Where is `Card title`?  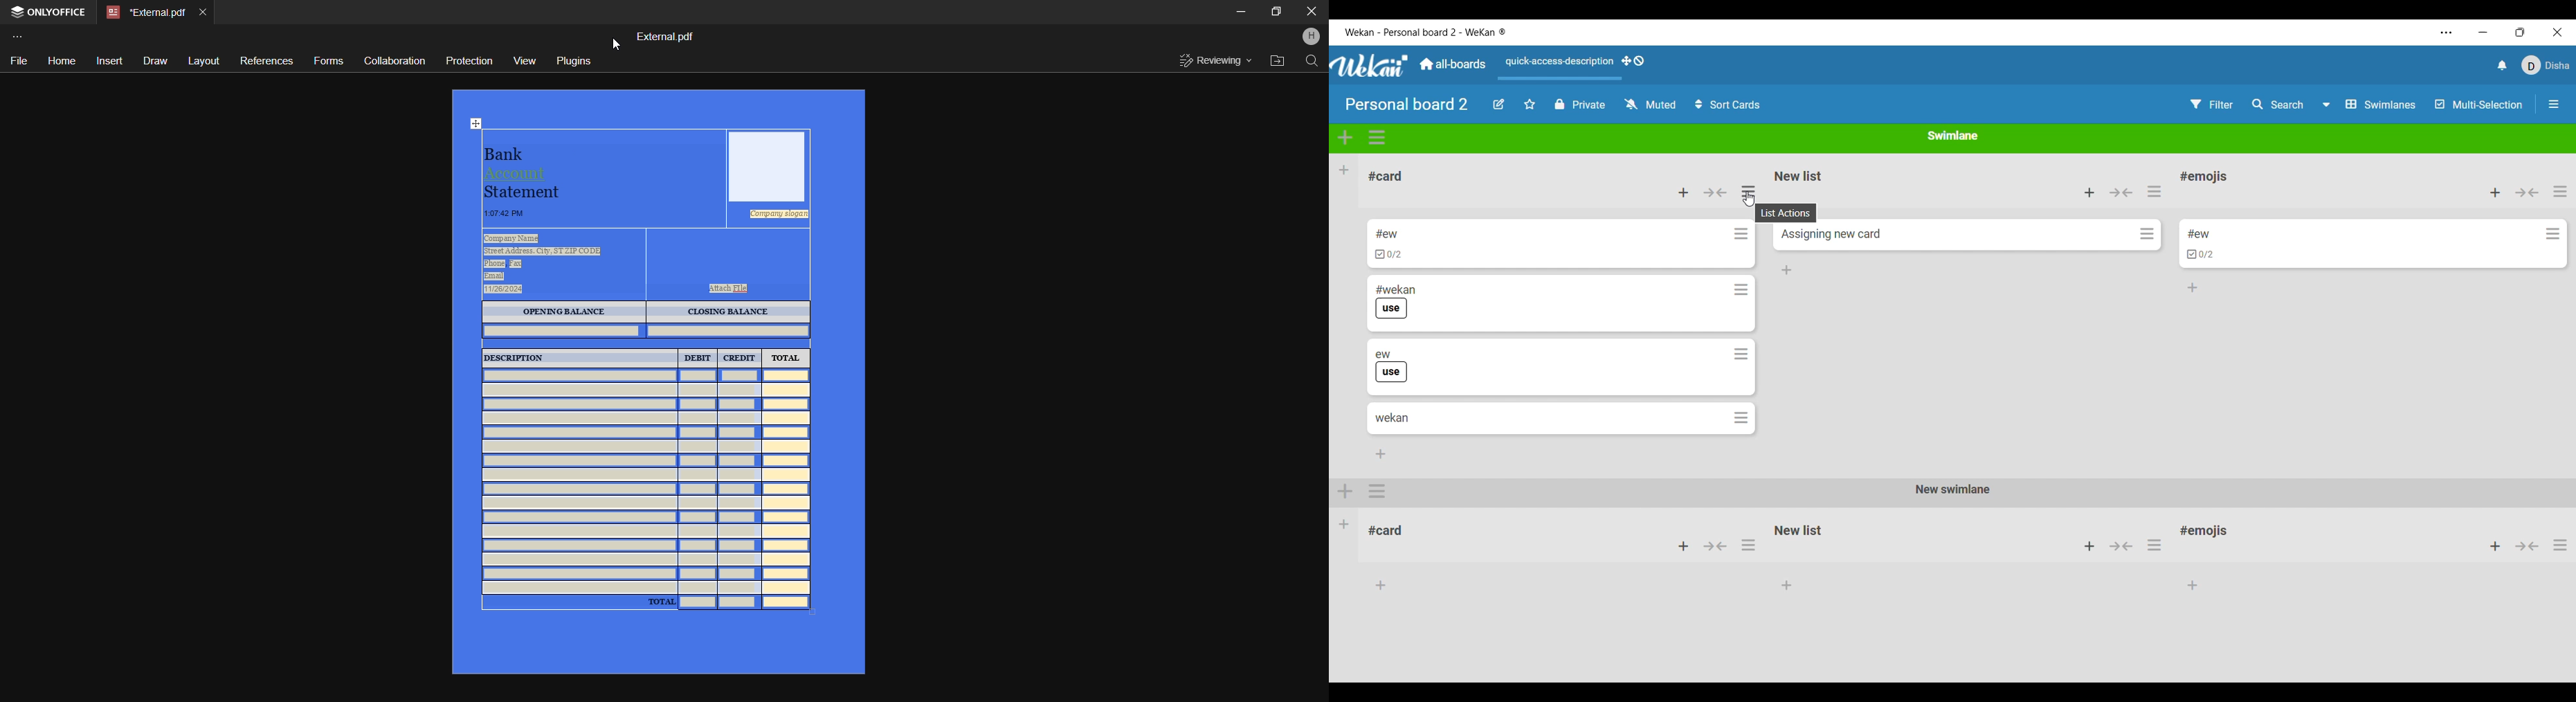
Card title is located at coordinates (2198, 234).